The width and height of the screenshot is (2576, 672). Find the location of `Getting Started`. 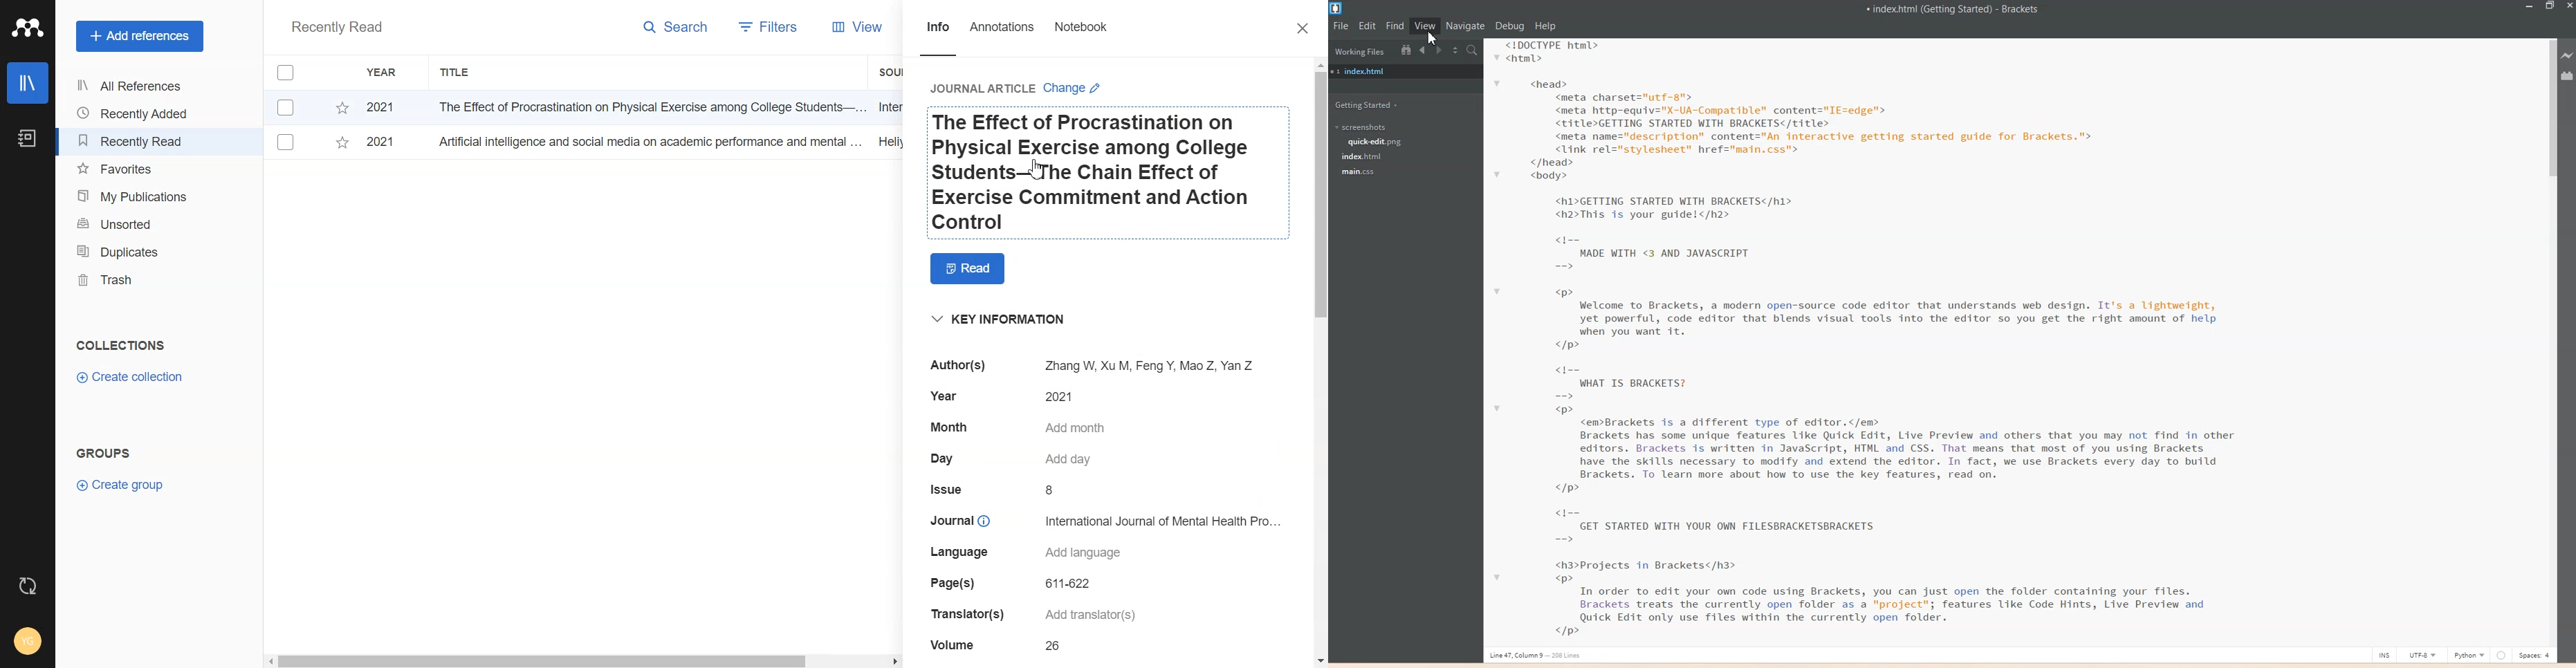

Getting Started is located at coordinates (1365, 105).